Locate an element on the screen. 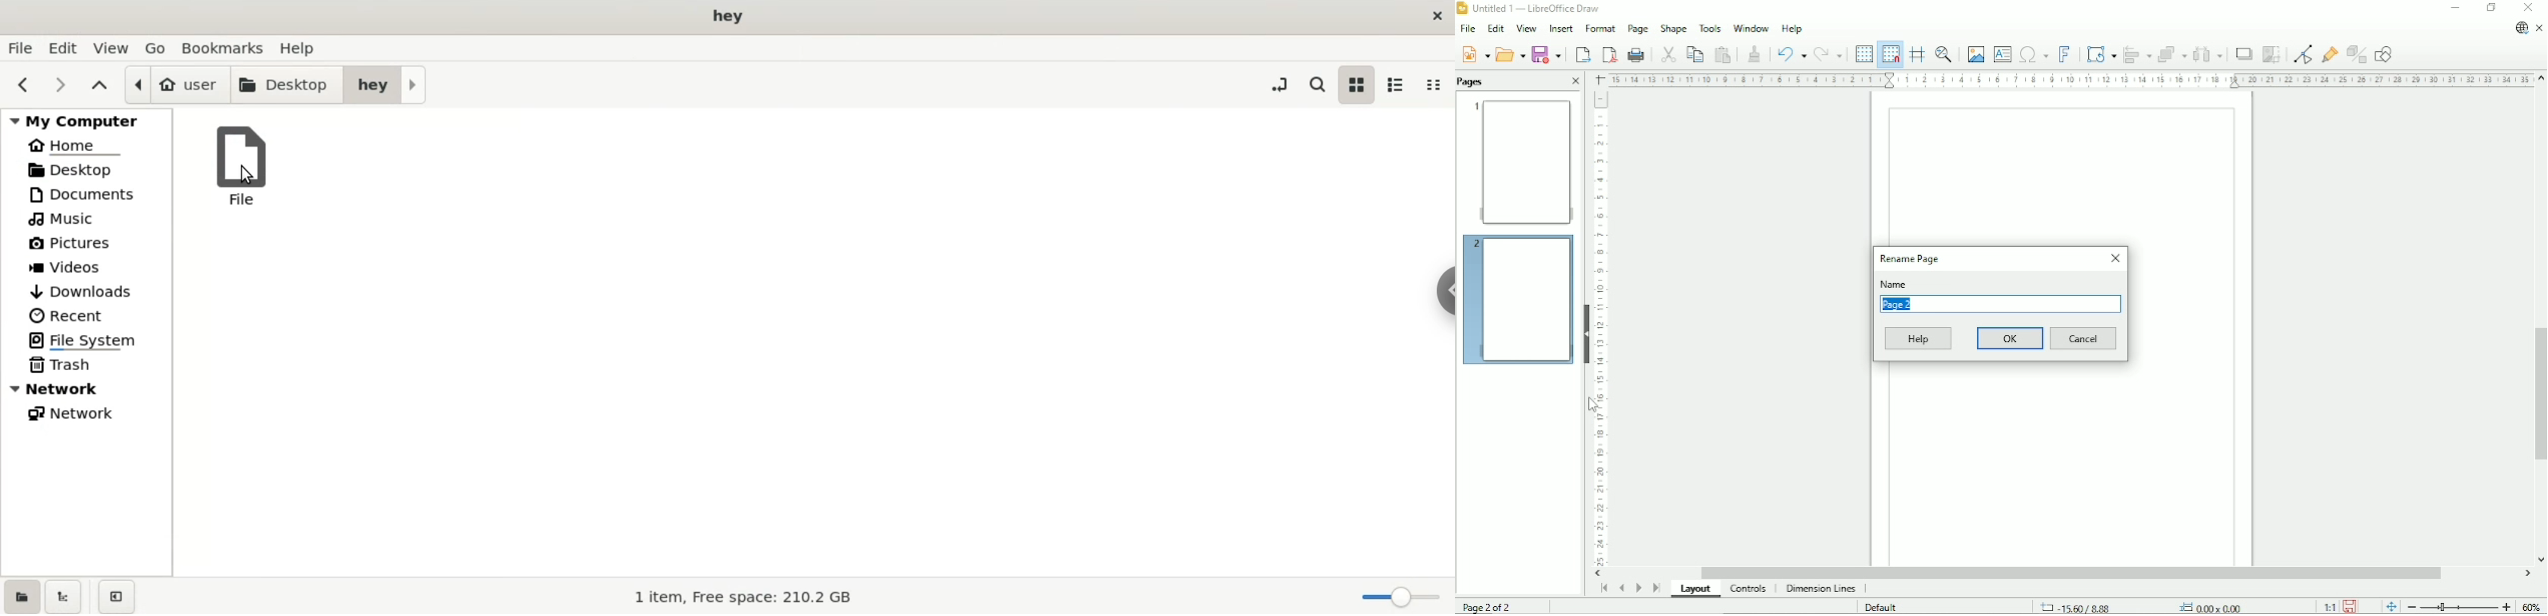  Export directly as PDF is located at coordinates (1609, 55).